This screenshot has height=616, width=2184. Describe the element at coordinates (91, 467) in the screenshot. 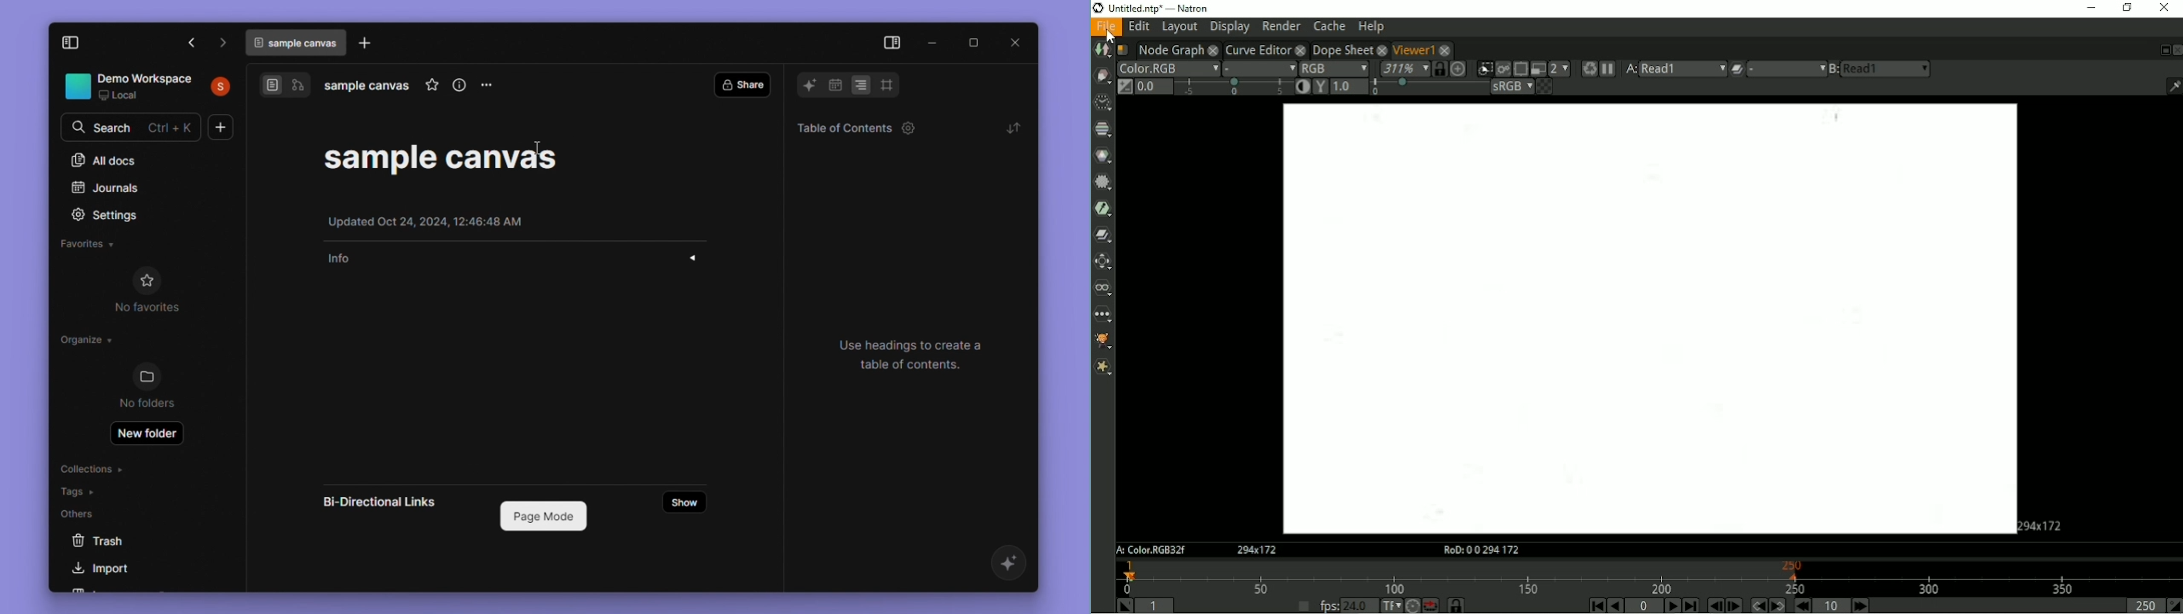

I see `Collections` at that location.